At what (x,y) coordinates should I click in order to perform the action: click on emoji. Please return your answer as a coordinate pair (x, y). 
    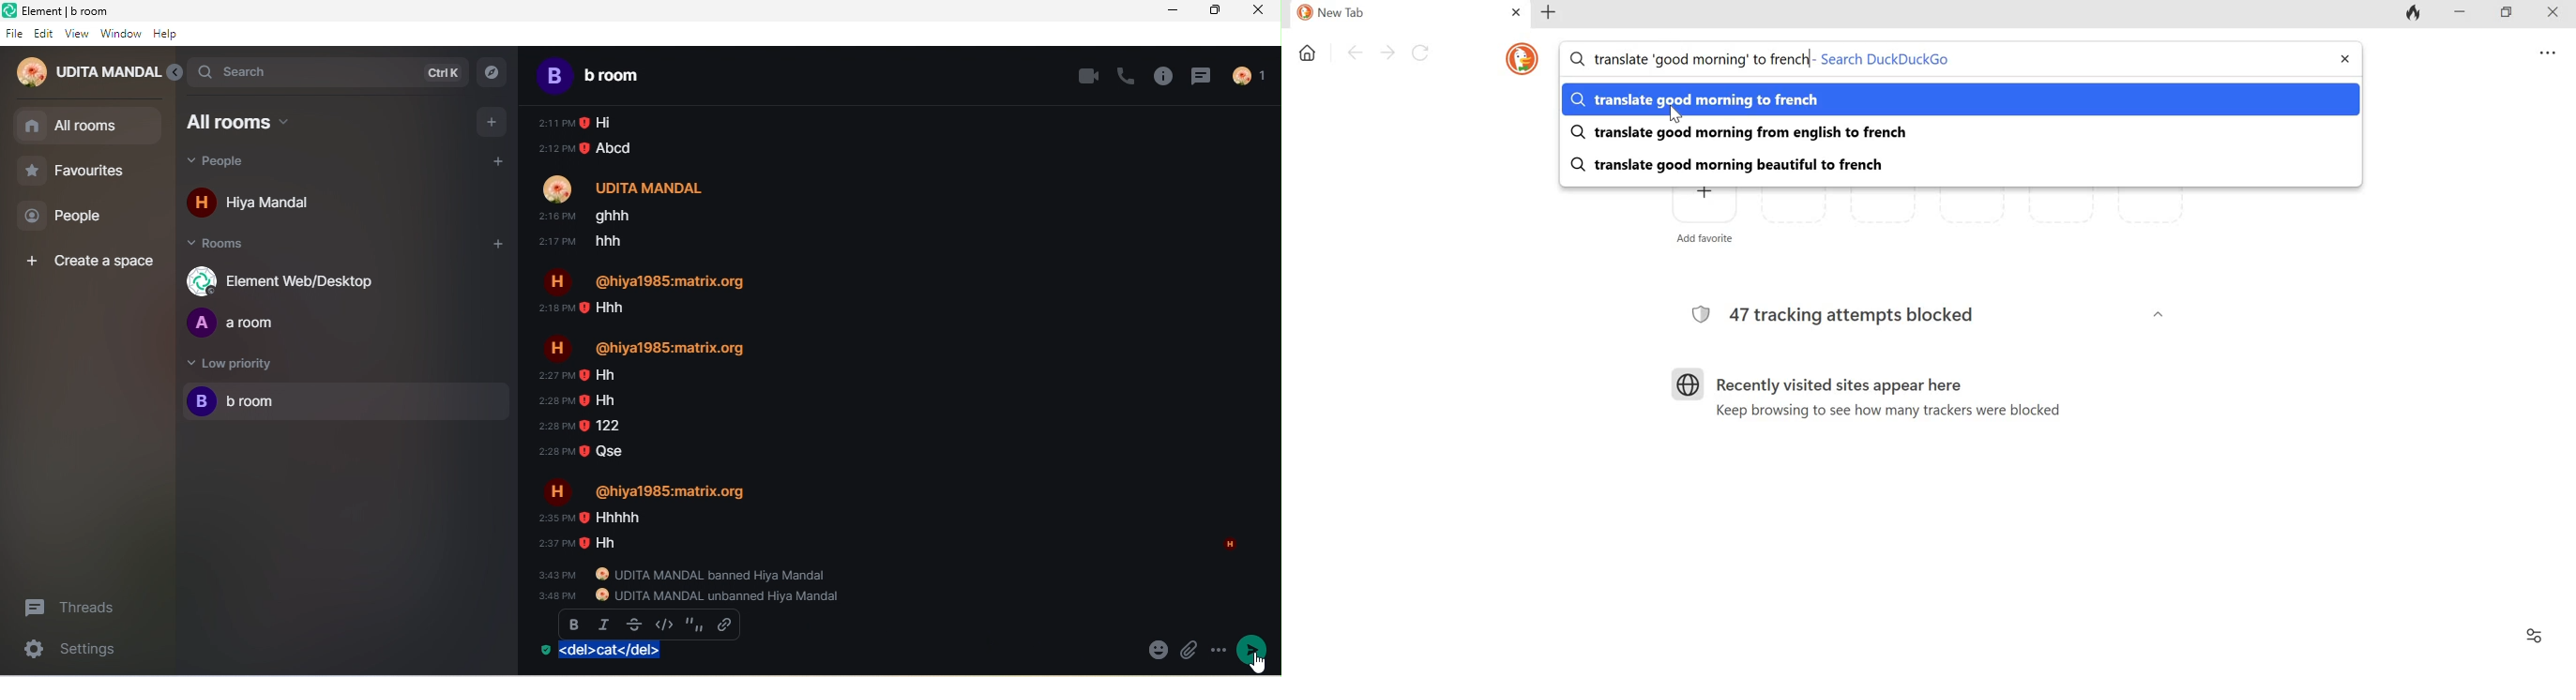
    Looking at the image, I should click on (1189, 652).